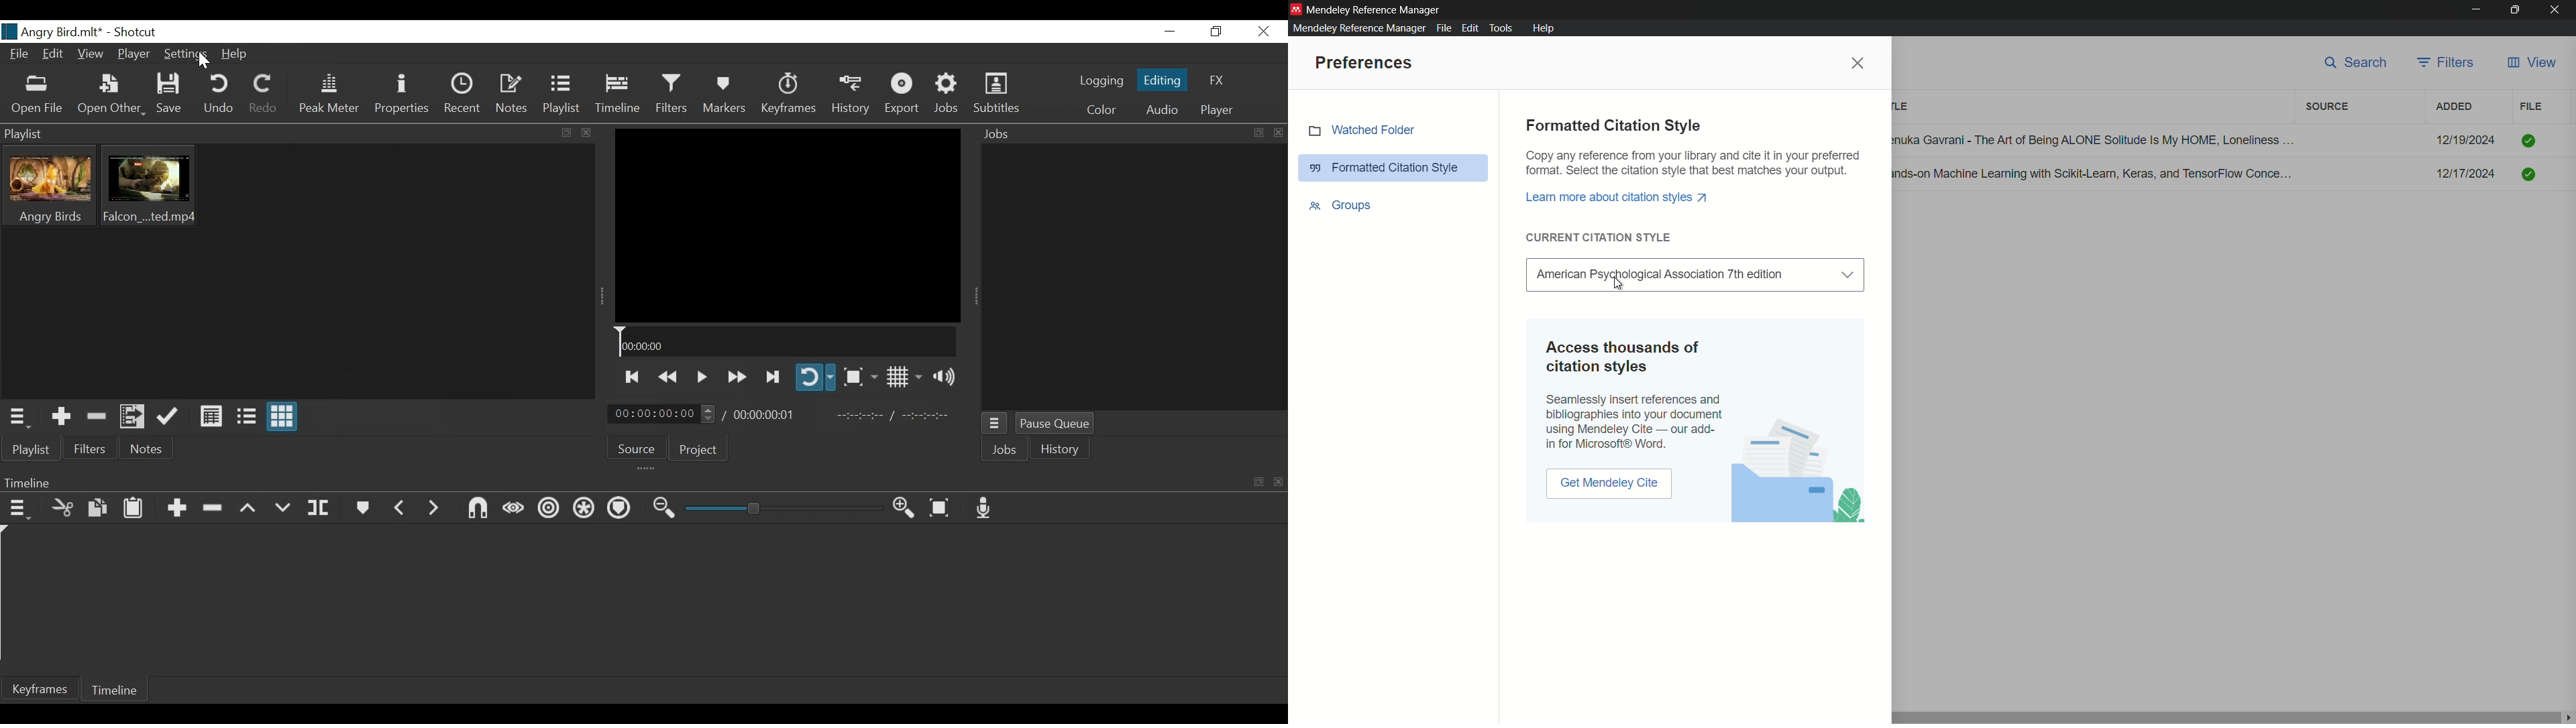 This screenshot has height=728, width=2576. What do you see at coordinates (218, 95) in the screenshot?
I see `Undo` at bounding box center [218, 95].